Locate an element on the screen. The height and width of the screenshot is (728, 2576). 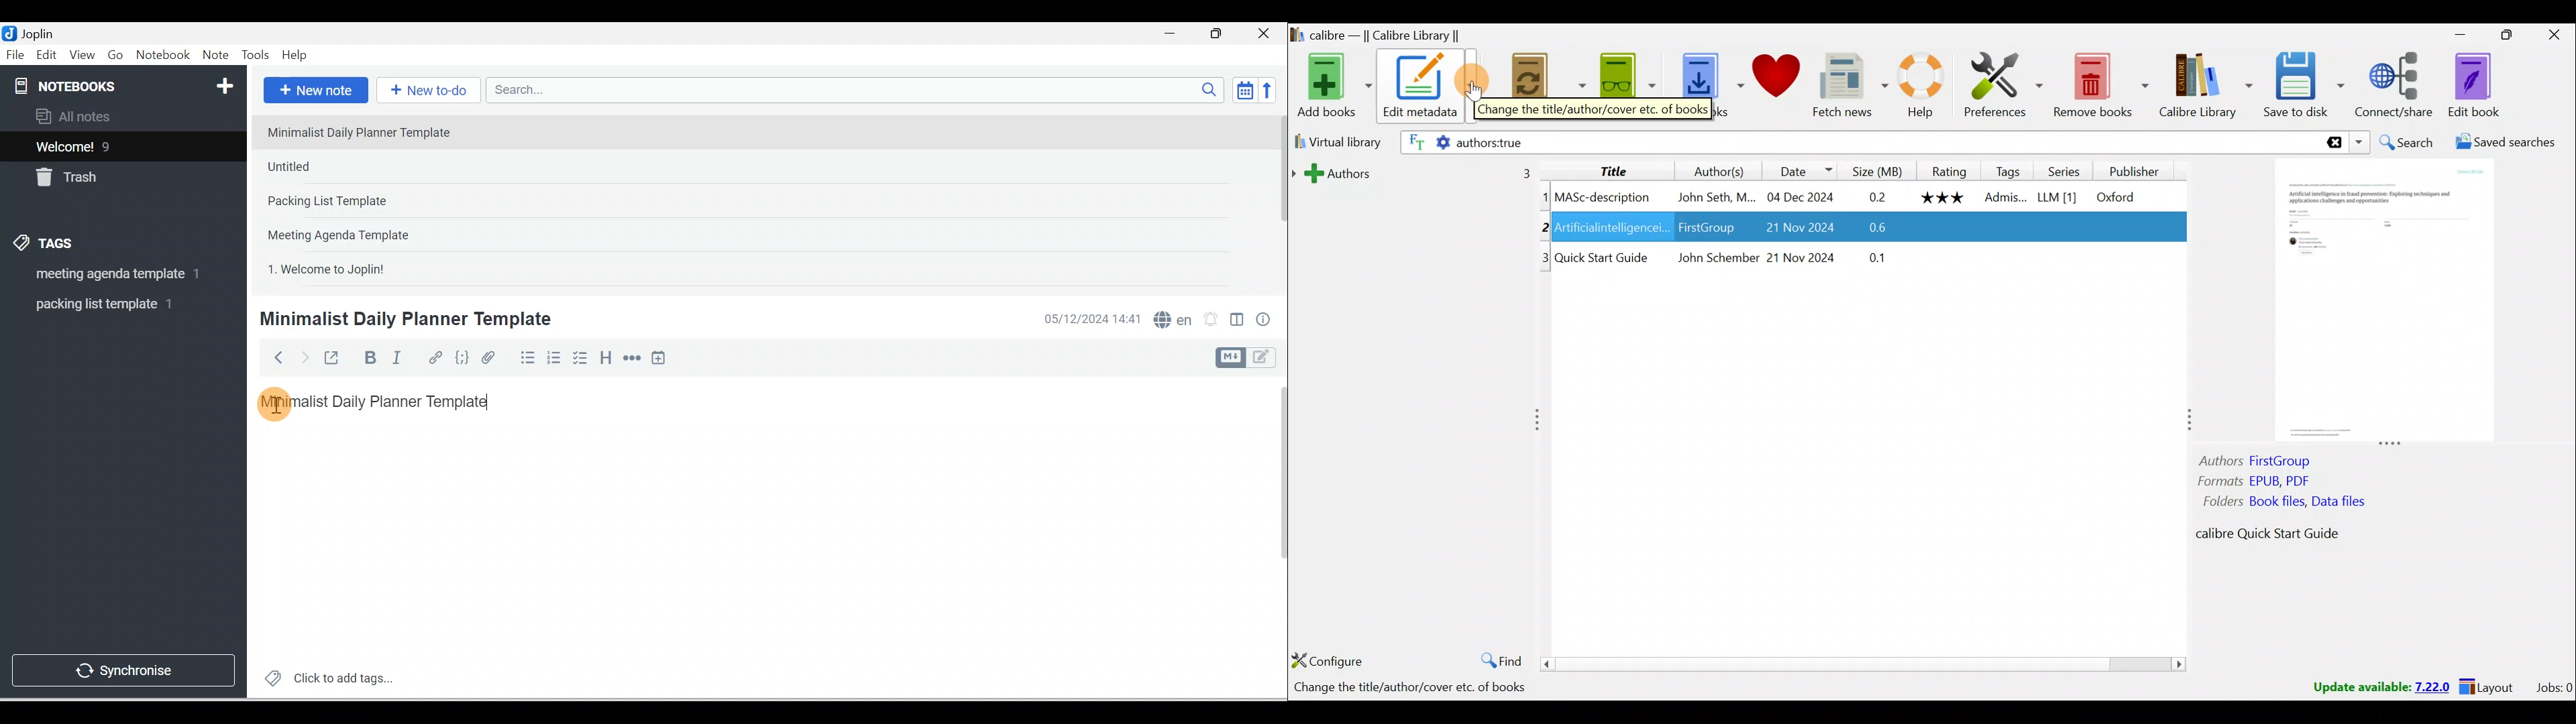
Scroll bar is located at coordinates (1273, 538).